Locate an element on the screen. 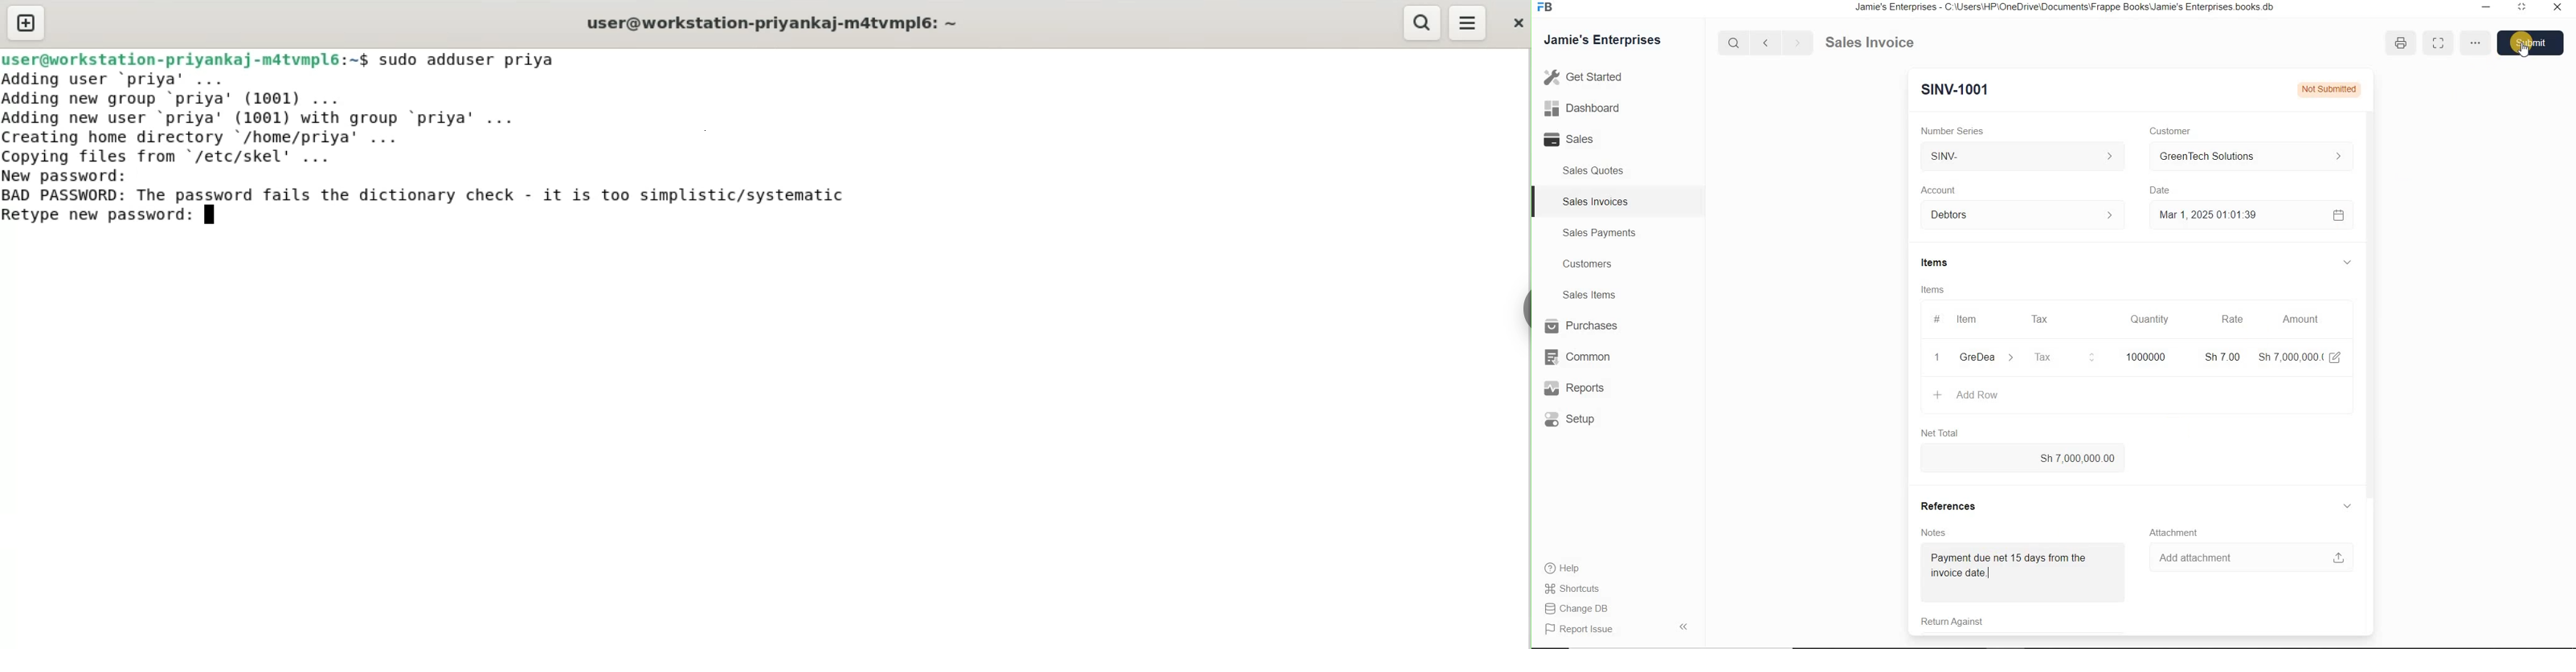  1 is located at coordinates (1938, 357).